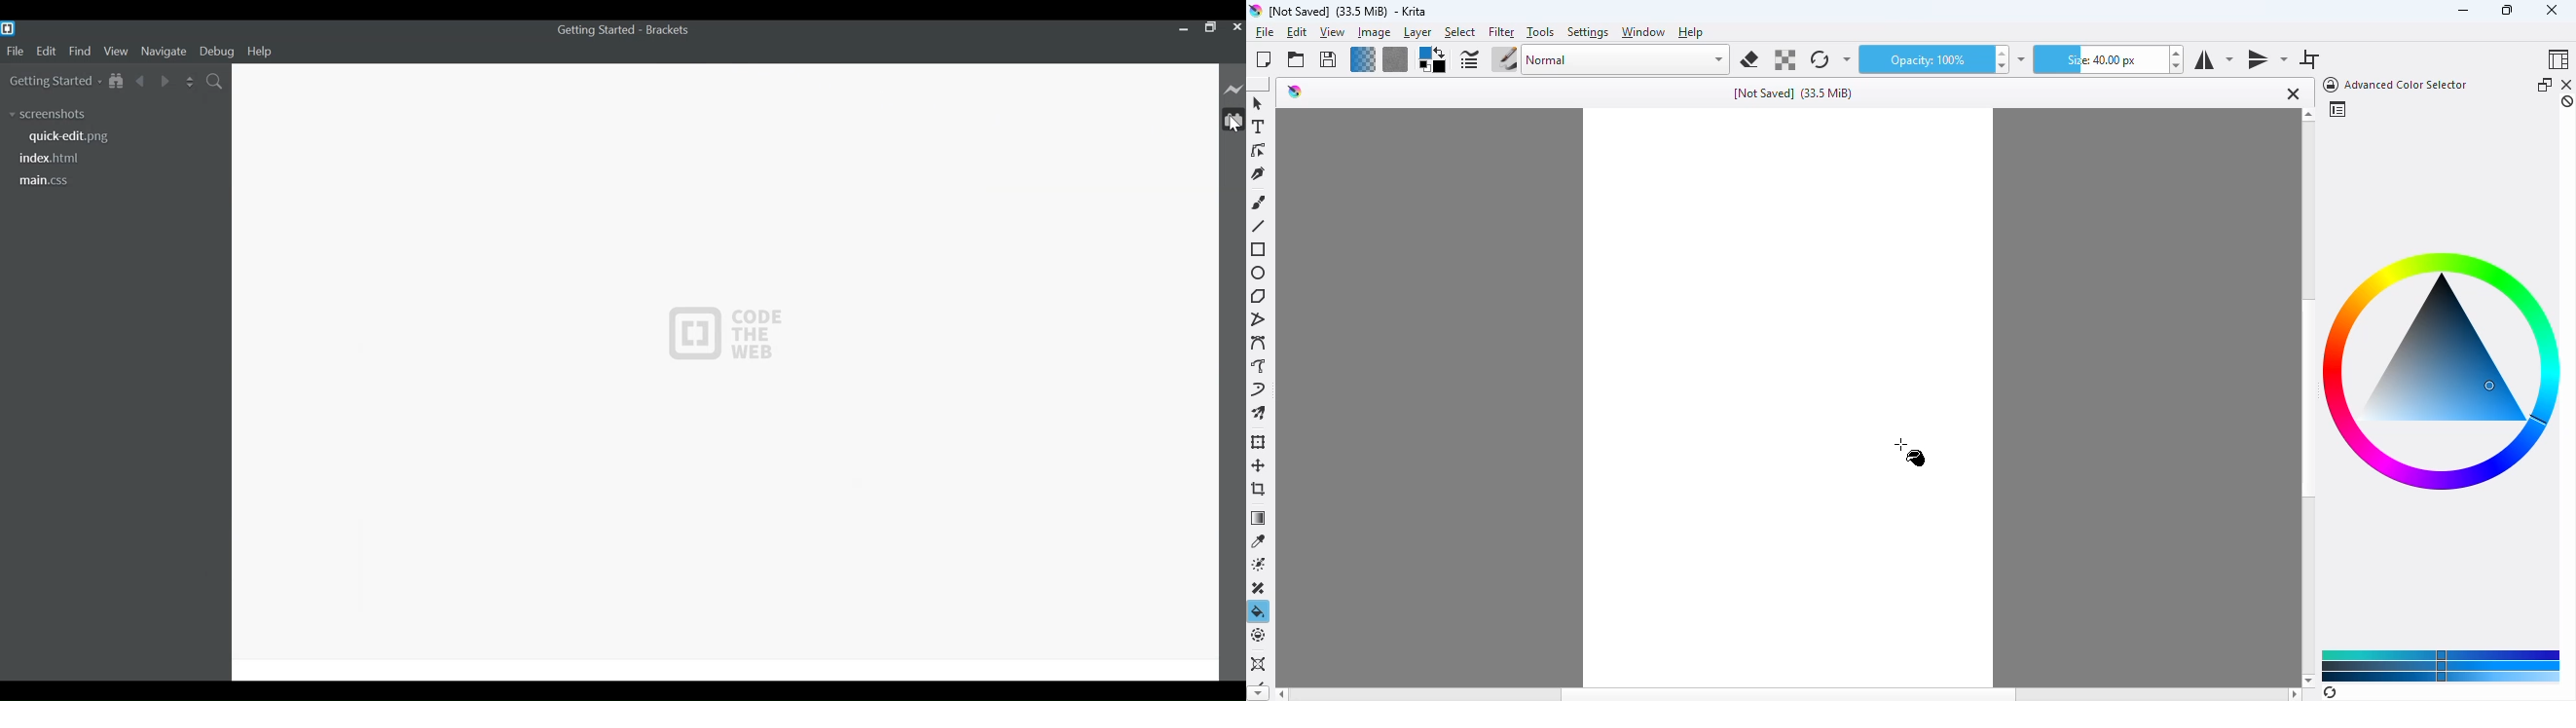 This screenshot has width=2576, height=728. Describe the element at coordinates (1627, 60) in the screenshot. I see `blending mode` at that location.